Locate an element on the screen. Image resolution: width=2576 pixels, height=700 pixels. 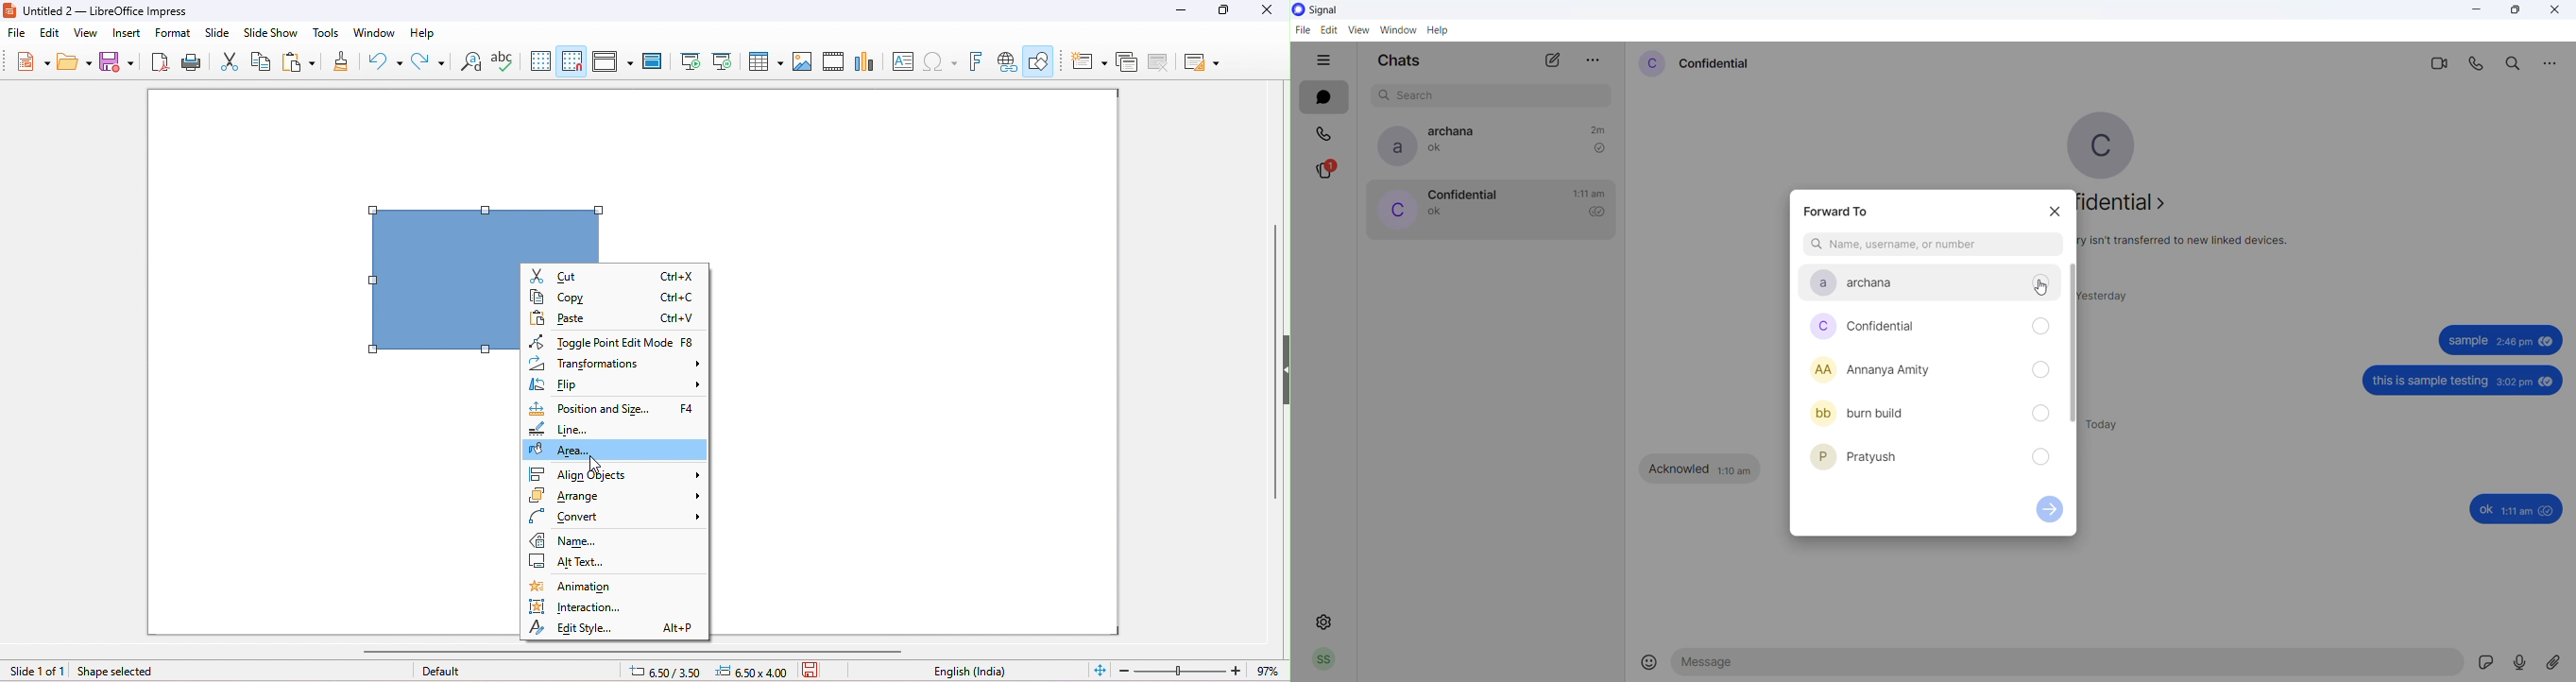
file is located at coordinates (1302, 31).